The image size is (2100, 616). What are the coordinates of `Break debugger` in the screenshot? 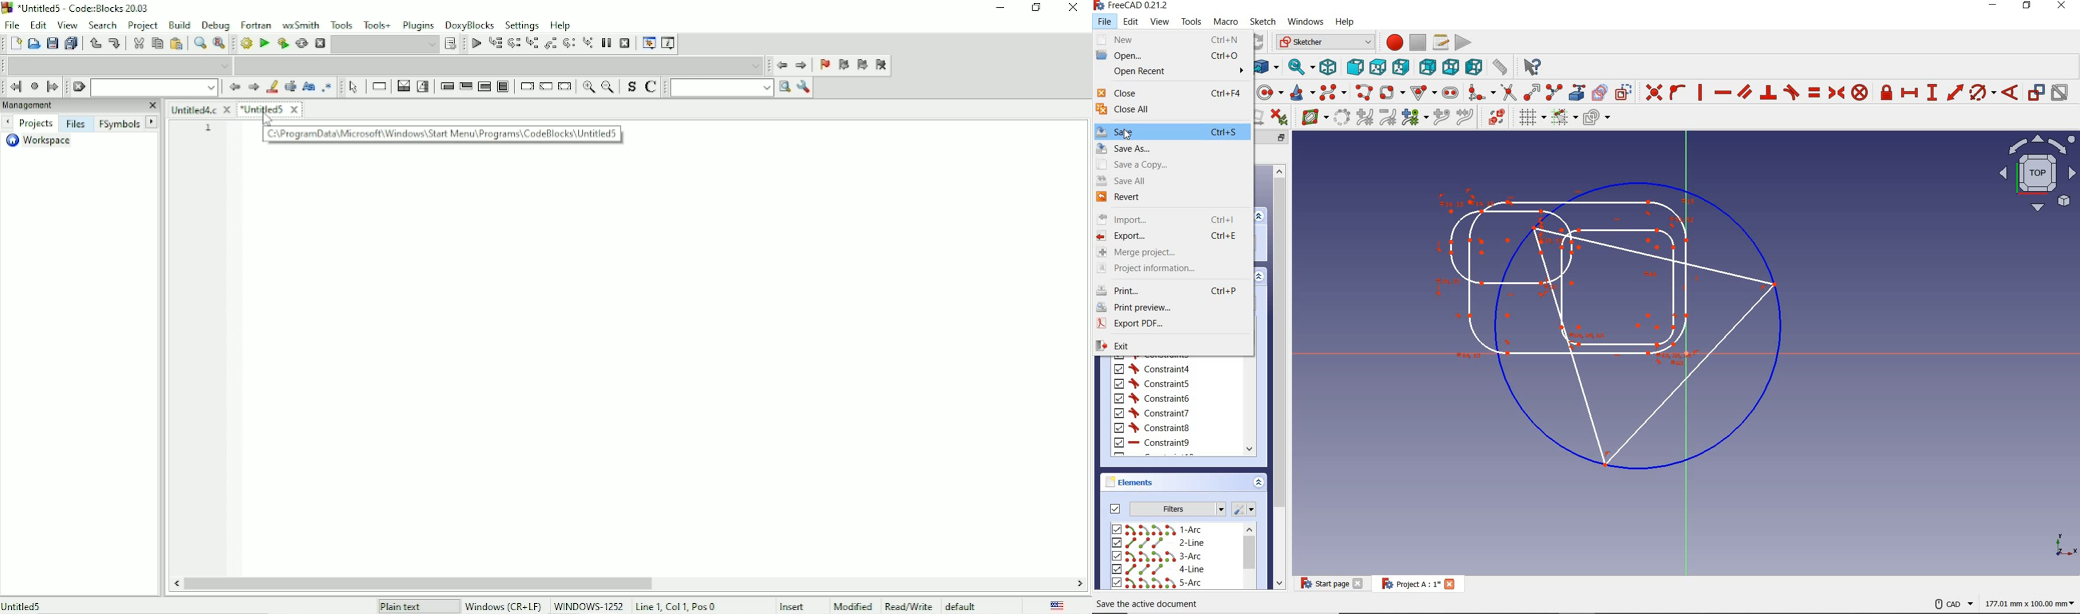 It's located at (606, 43).